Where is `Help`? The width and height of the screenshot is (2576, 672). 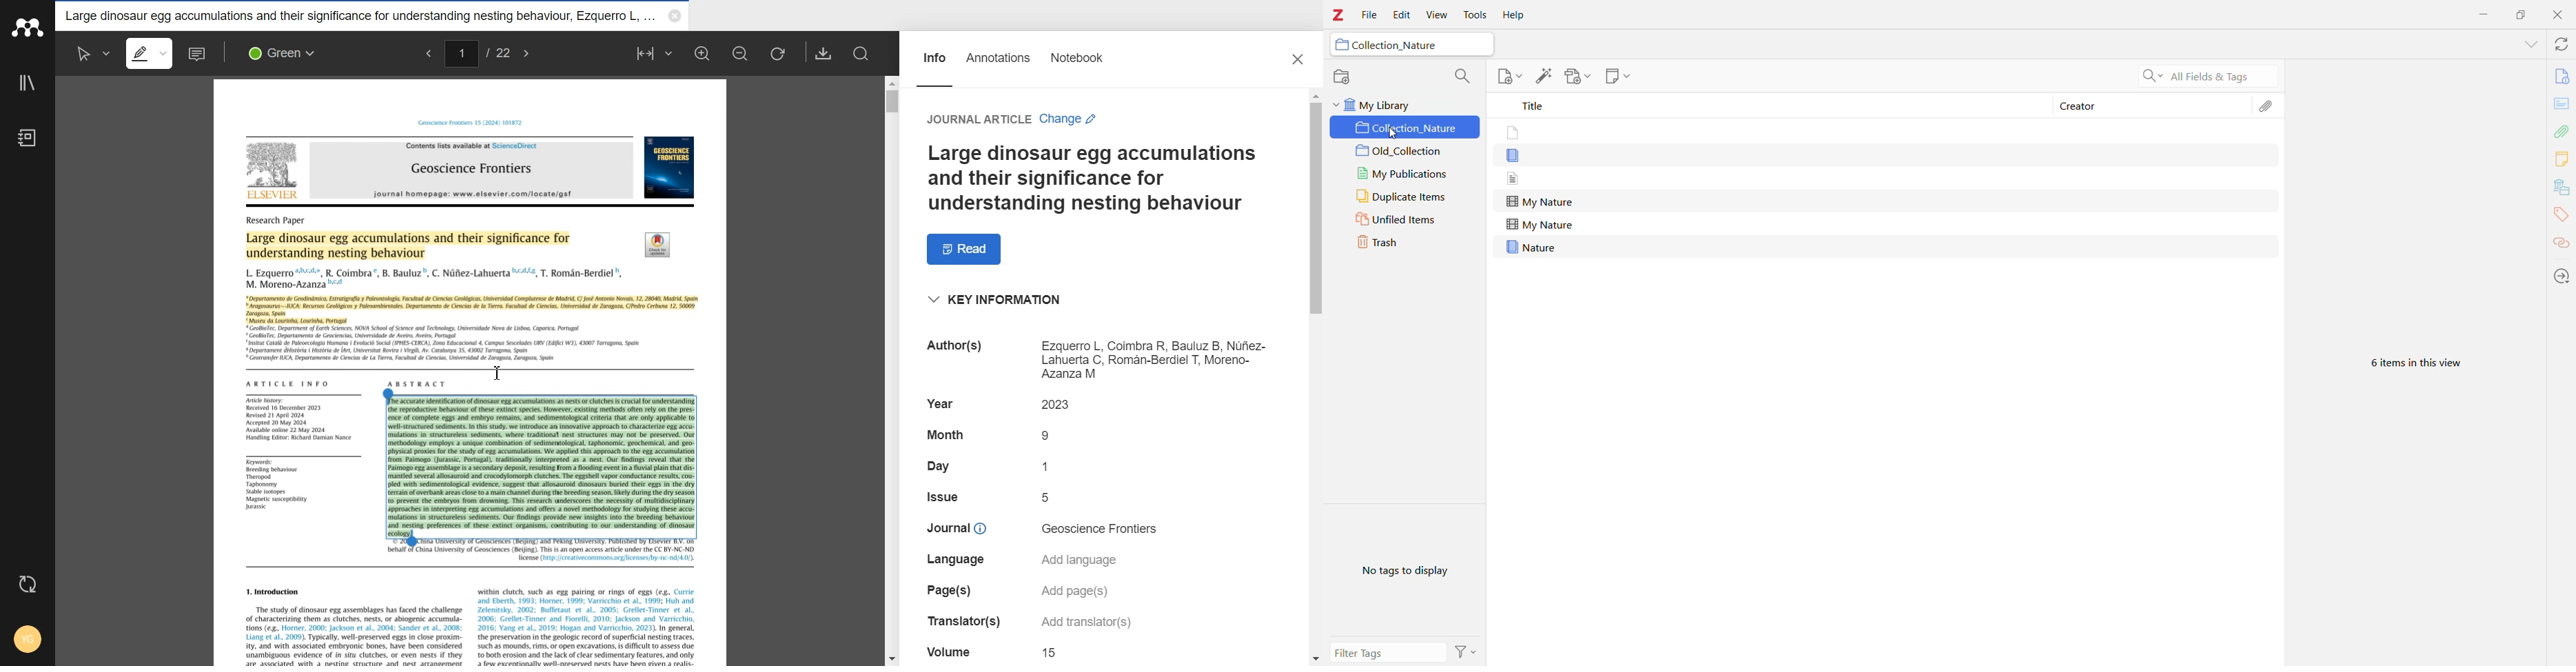 Help is located at coordinates (1514, 15).